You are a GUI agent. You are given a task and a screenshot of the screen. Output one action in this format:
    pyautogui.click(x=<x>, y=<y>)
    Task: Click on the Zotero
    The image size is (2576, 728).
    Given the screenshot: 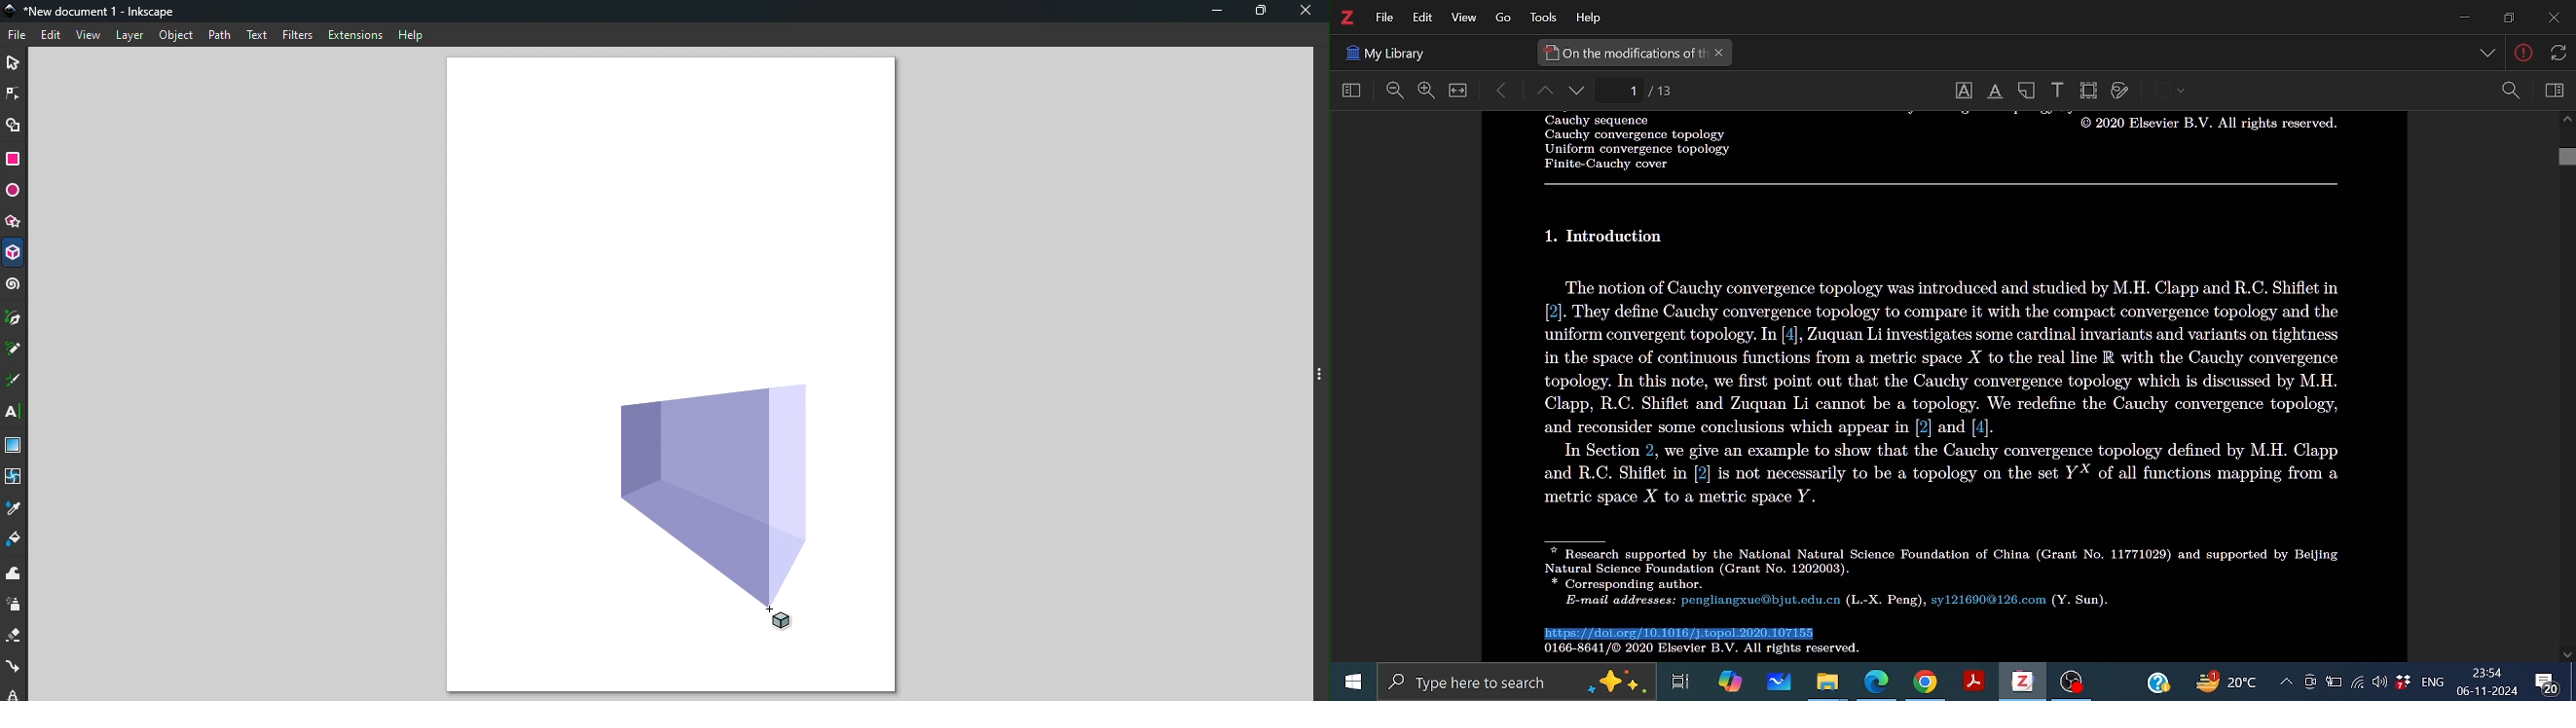 What is the action you would take?
    pyautogui.click(x=2021, y=682)
    